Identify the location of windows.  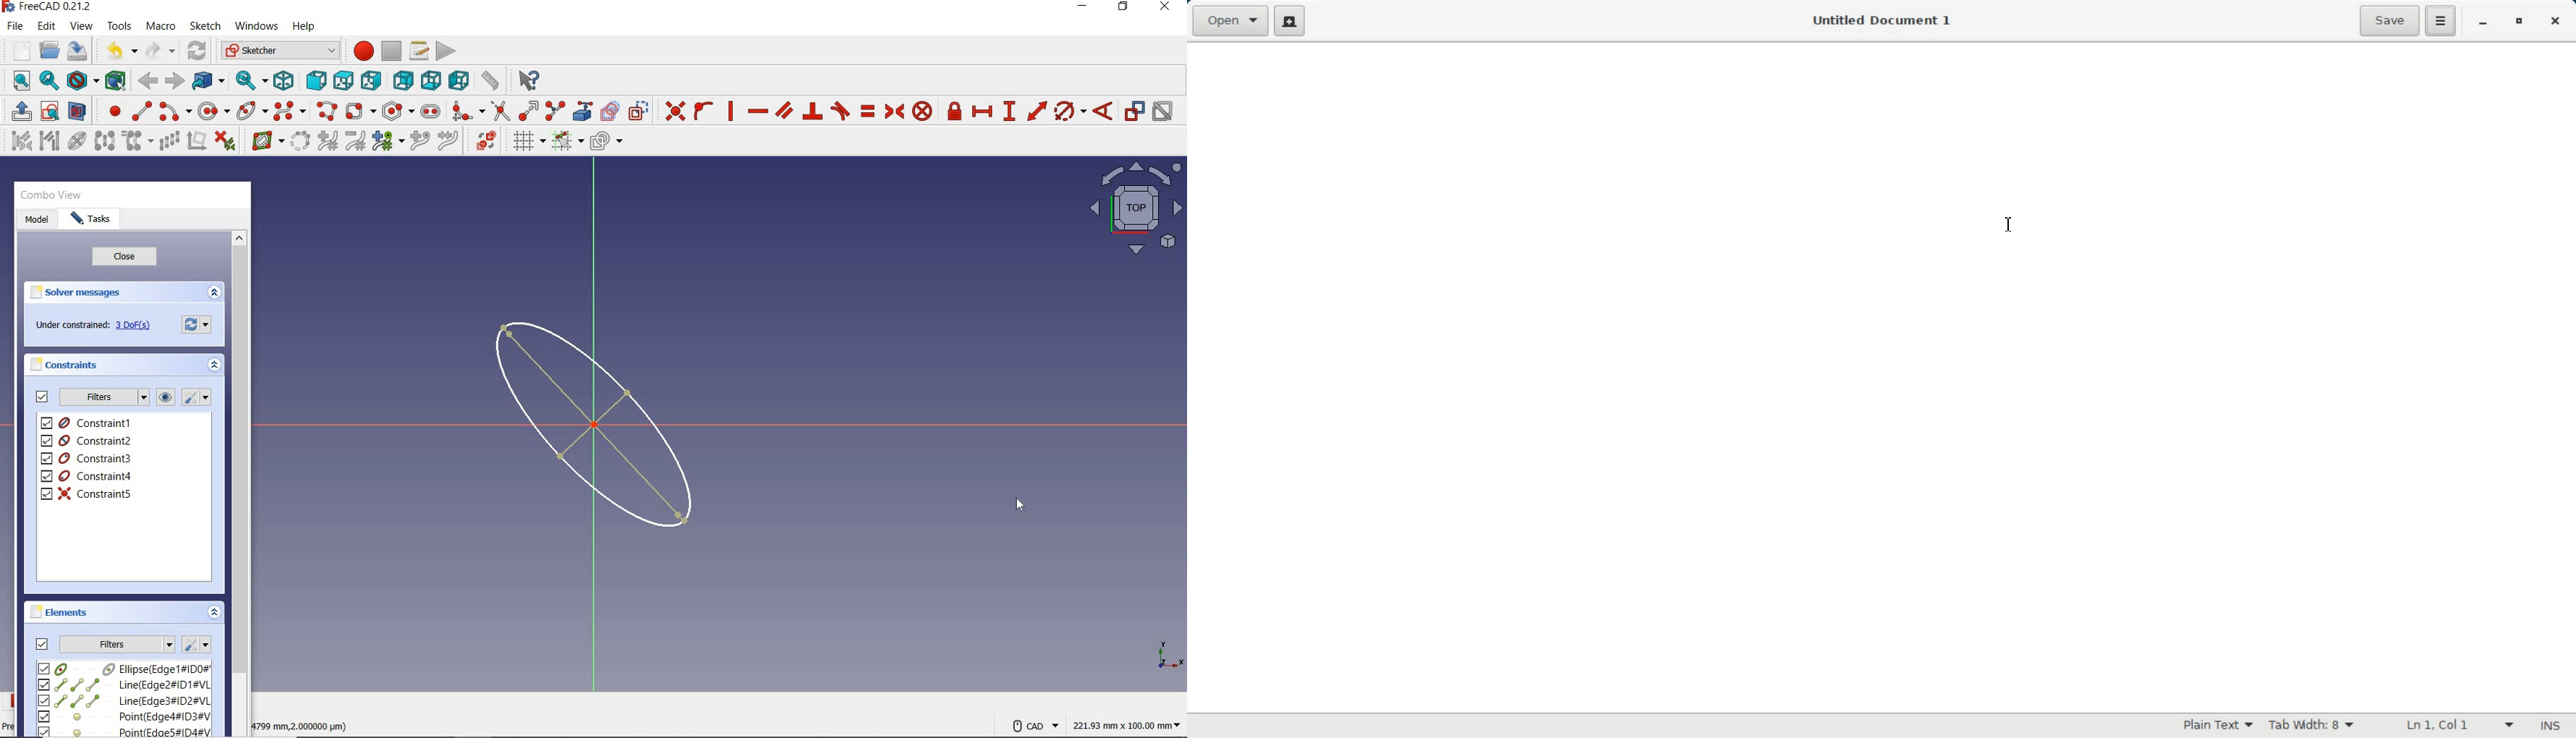
(255, 28).